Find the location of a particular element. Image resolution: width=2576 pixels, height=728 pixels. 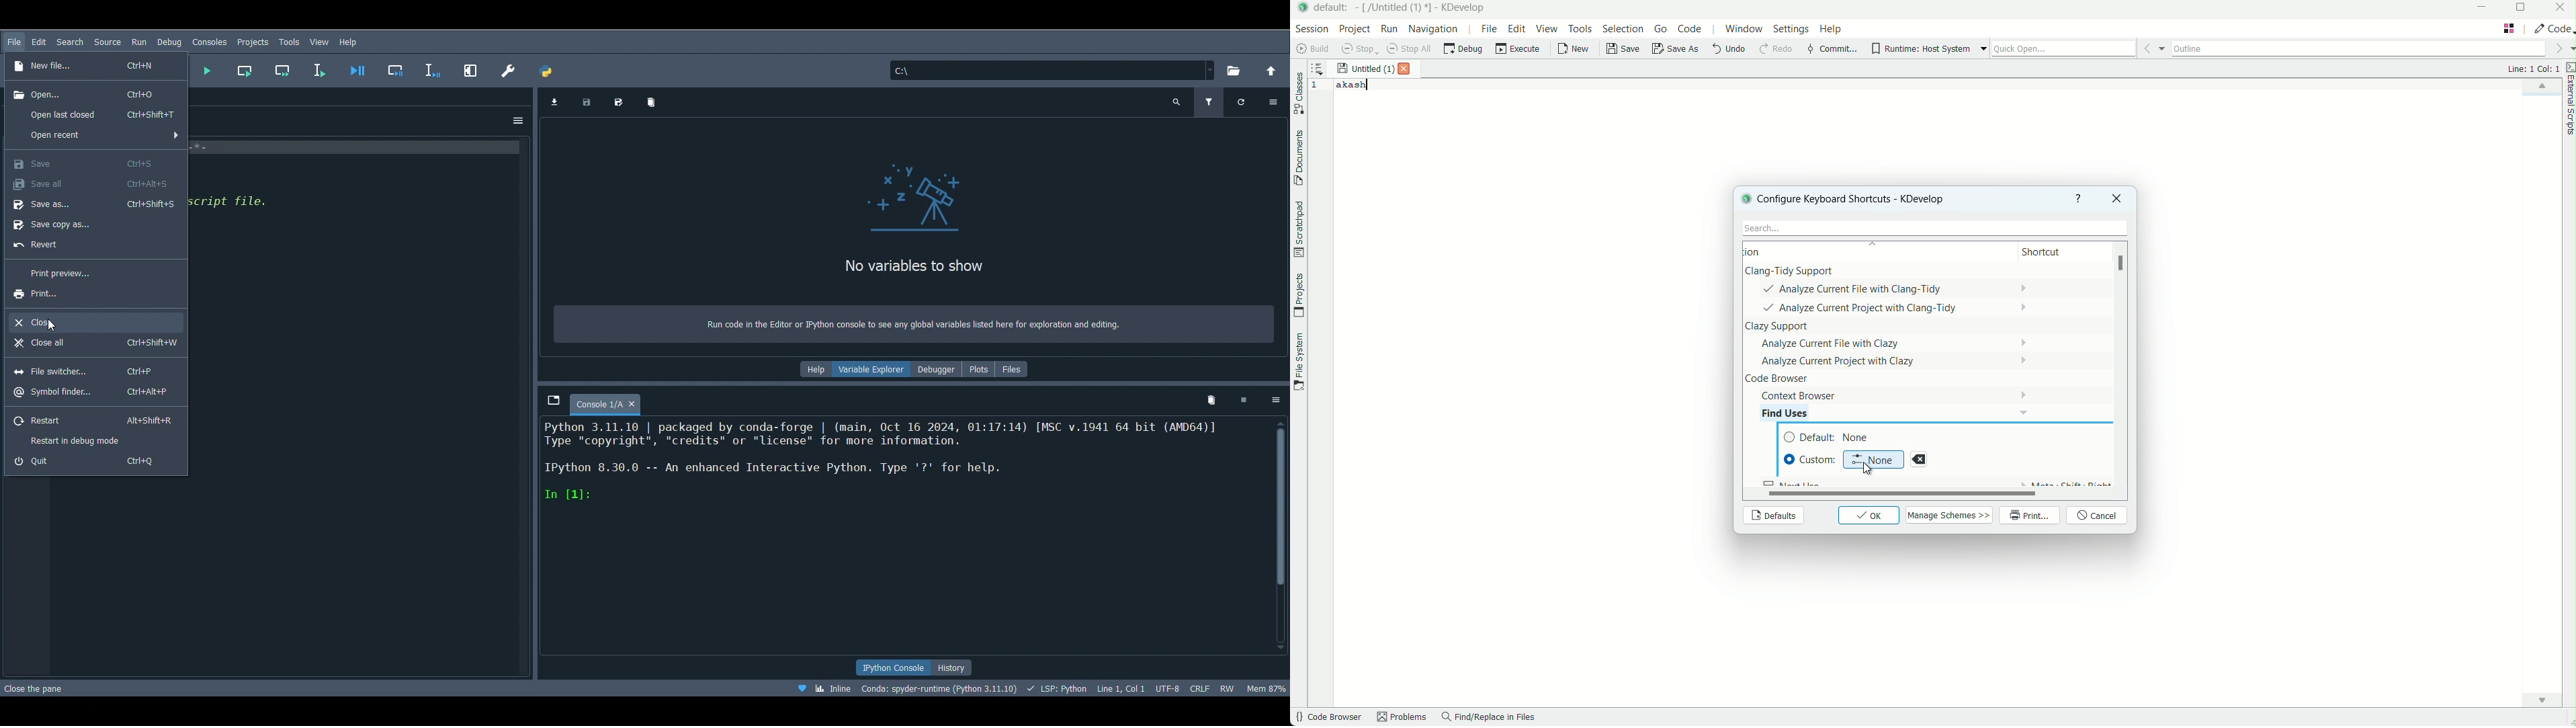

No variables to show is located at coordinates (904, 269).